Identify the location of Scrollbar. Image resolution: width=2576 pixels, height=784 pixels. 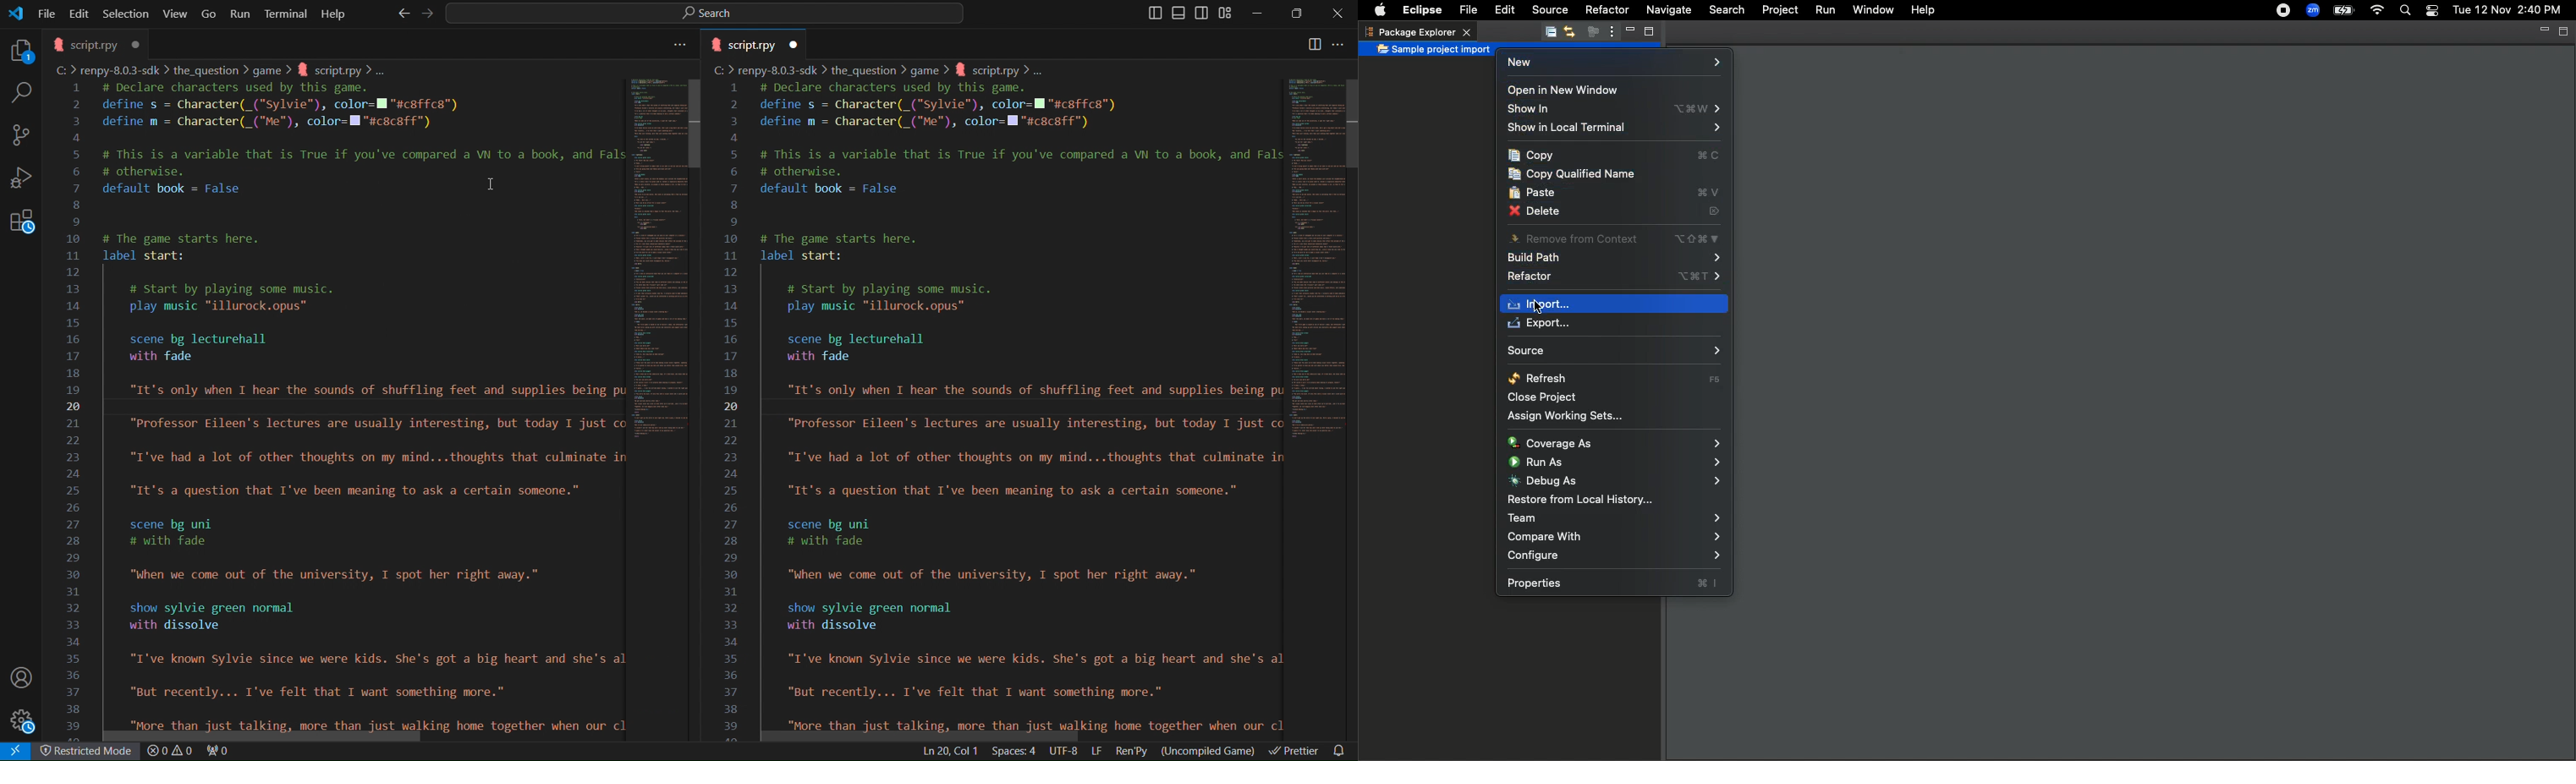
(1350, 122).